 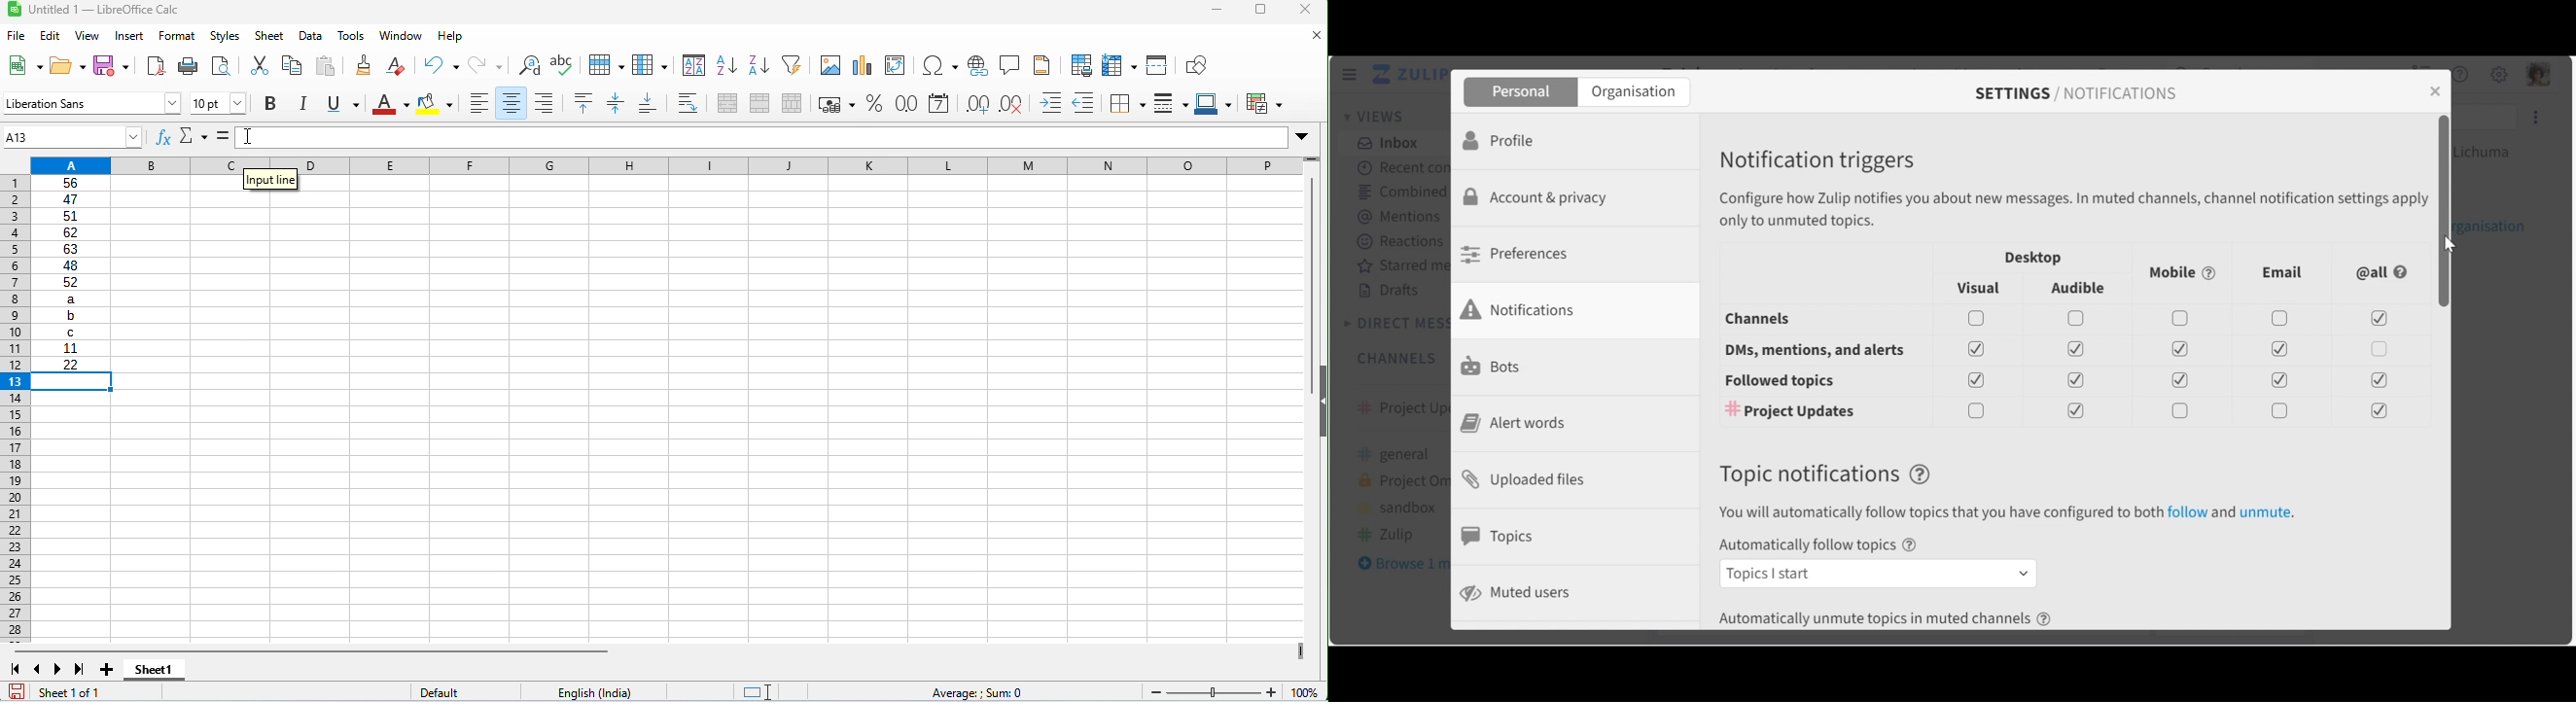 What do you see at coordinates (225, 37) in the screenshot?
I see `` at bounding box center [225, 37].